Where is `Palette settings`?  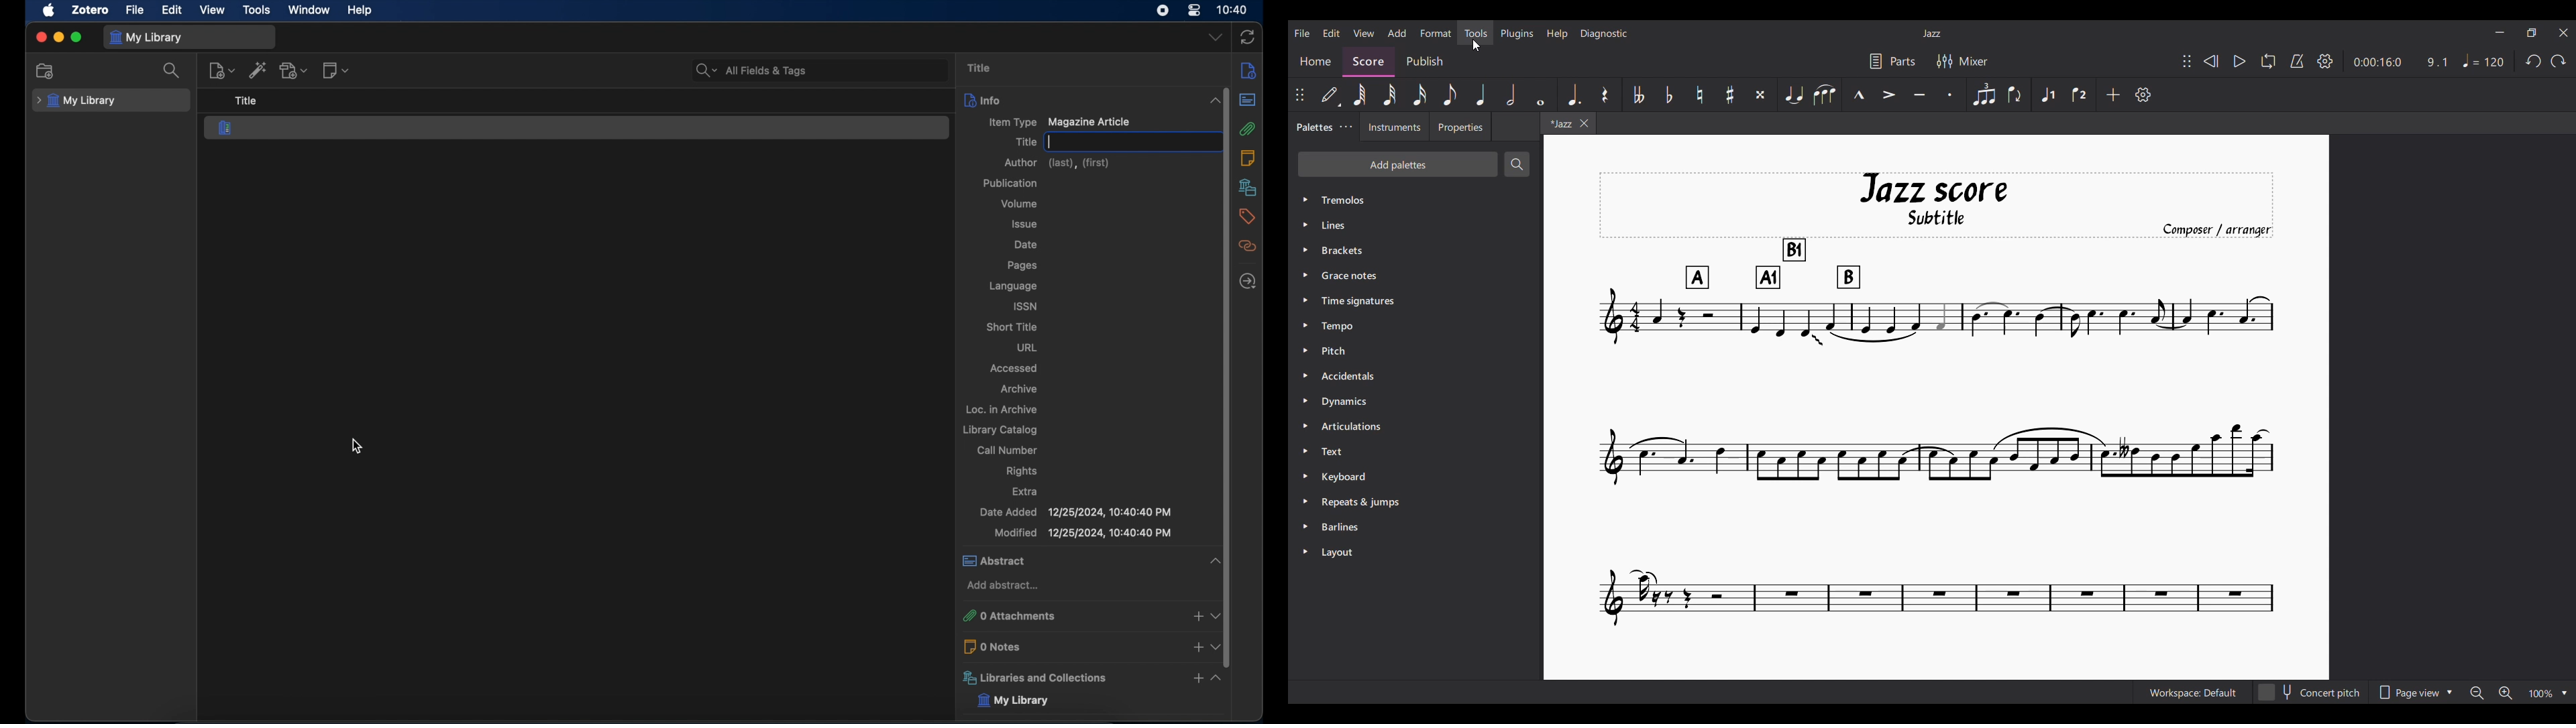 Palette settings is located at coordinates (1346, 127).